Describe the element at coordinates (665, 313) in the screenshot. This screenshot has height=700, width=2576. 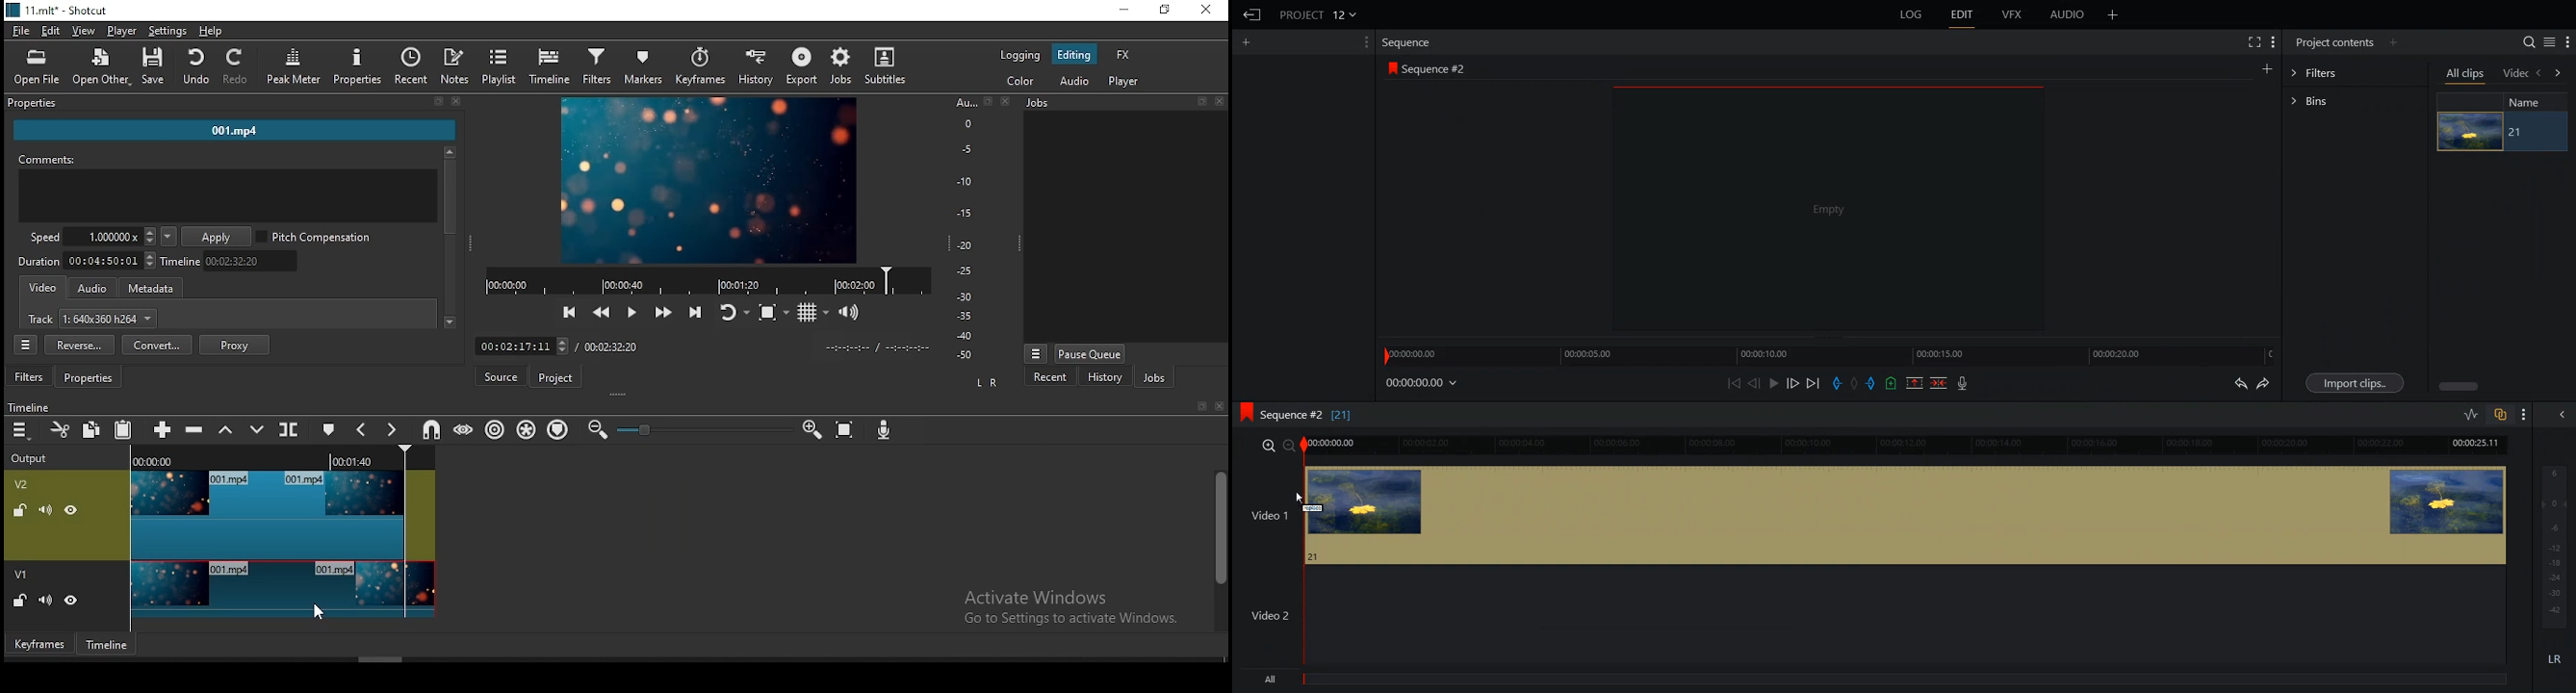
I see `play quickly forwards` at that location.